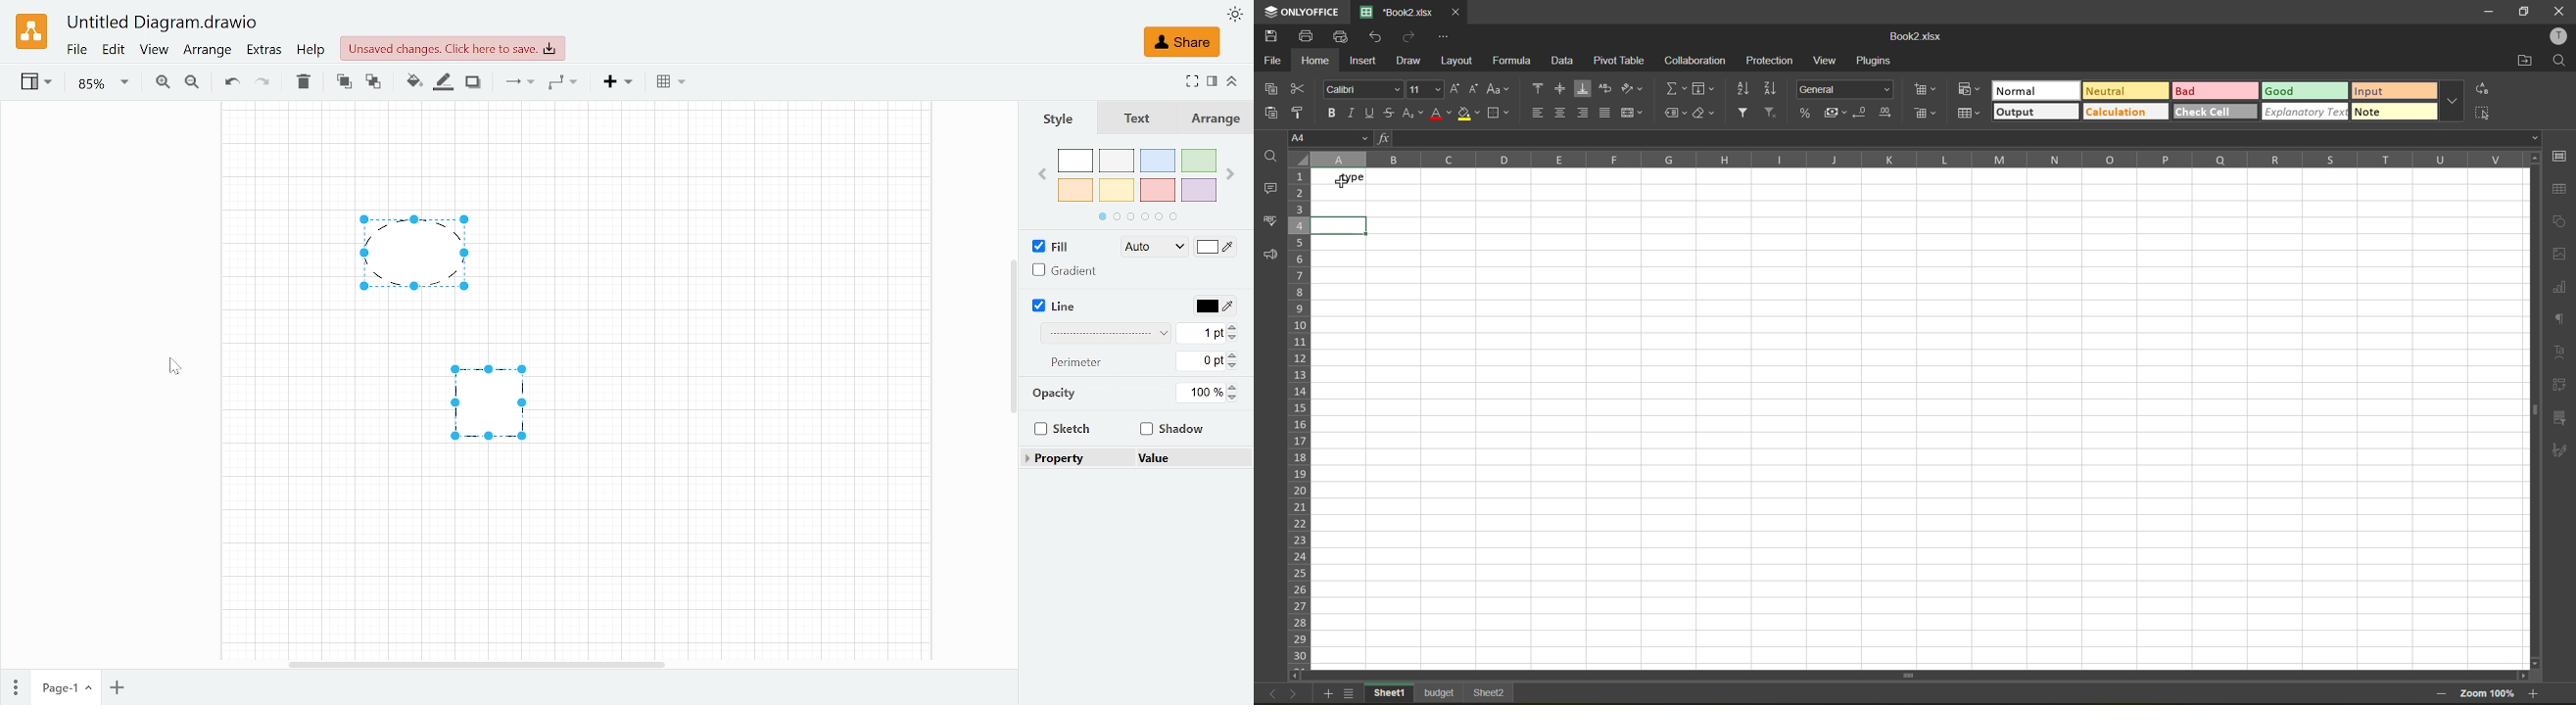 Image resolution: width=2576 pixels, height=728 pixels. Describe the element at coordinates (1216, 118) in the screenshot. I see `Arrange` at that location.